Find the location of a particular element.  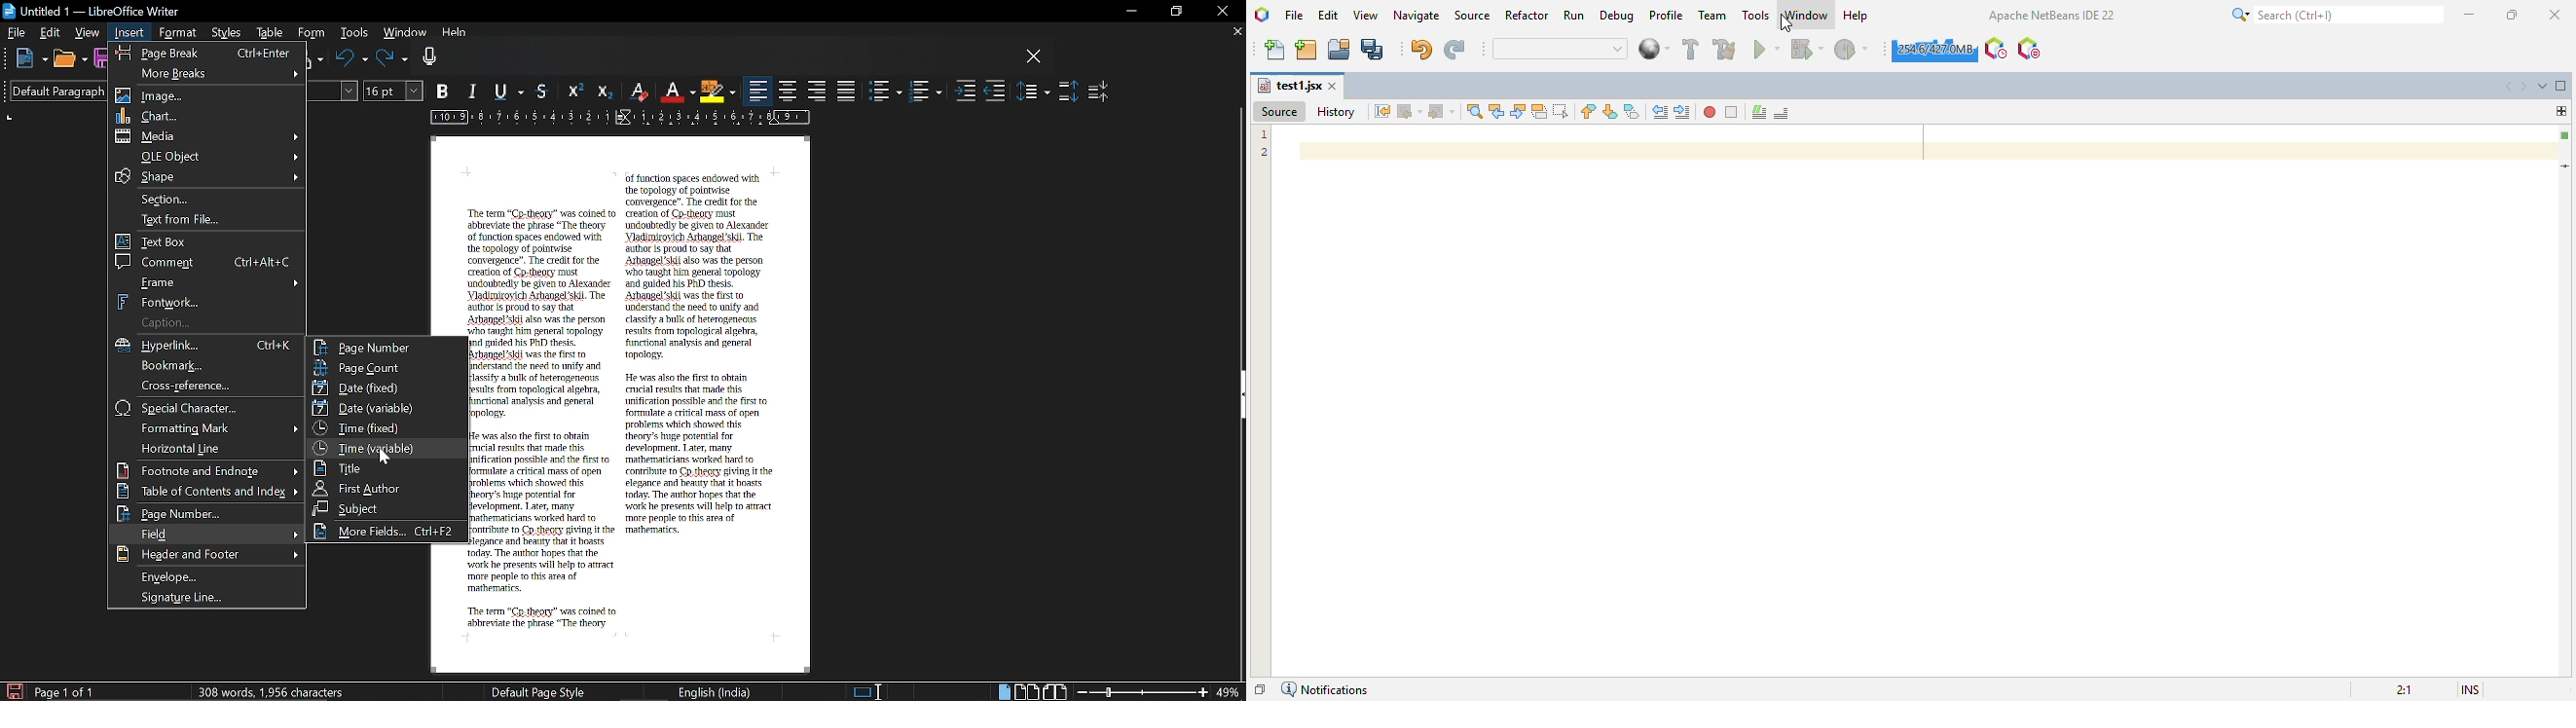

Ersaser is located at coordinates (640, 92).